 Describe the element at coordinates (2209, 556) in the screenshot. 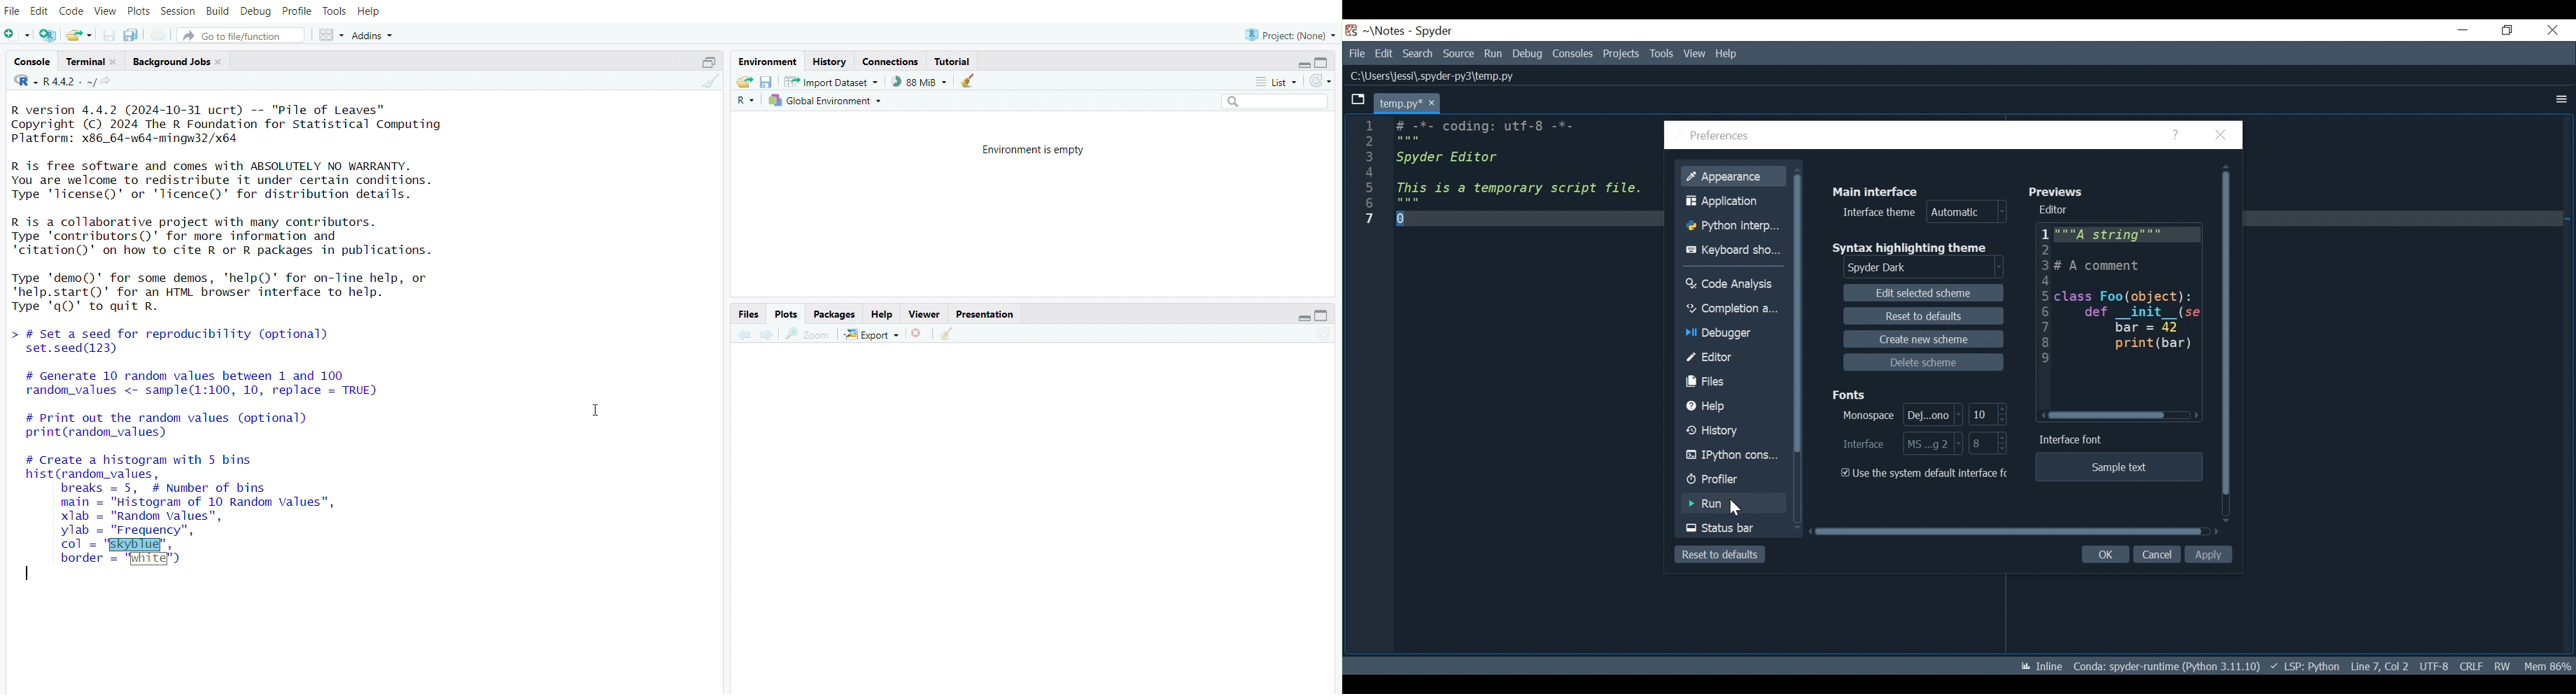

I see `Apply` at that location.